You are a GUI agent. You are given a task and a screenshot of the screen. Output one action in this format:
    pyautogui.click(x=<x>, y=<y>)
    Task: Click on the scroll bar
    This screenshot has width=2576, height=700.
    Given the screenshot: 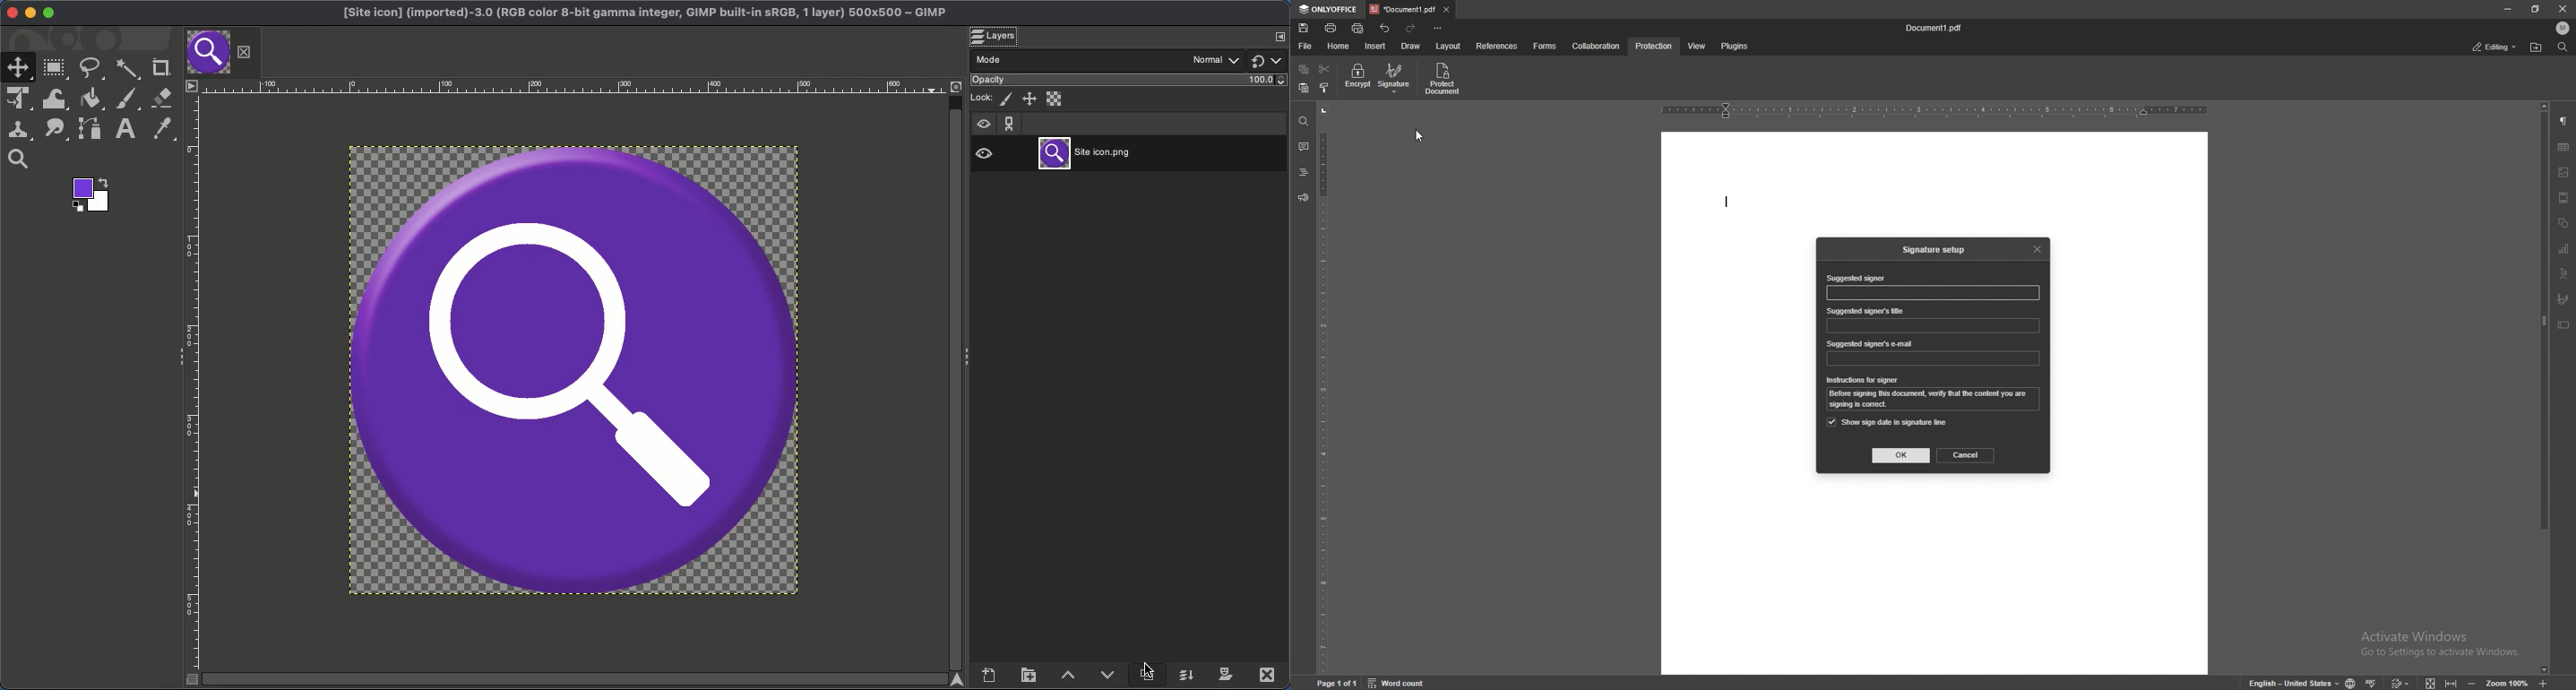 What is the action you would take?
    pyautogui.click(x=2545, y=389)
    